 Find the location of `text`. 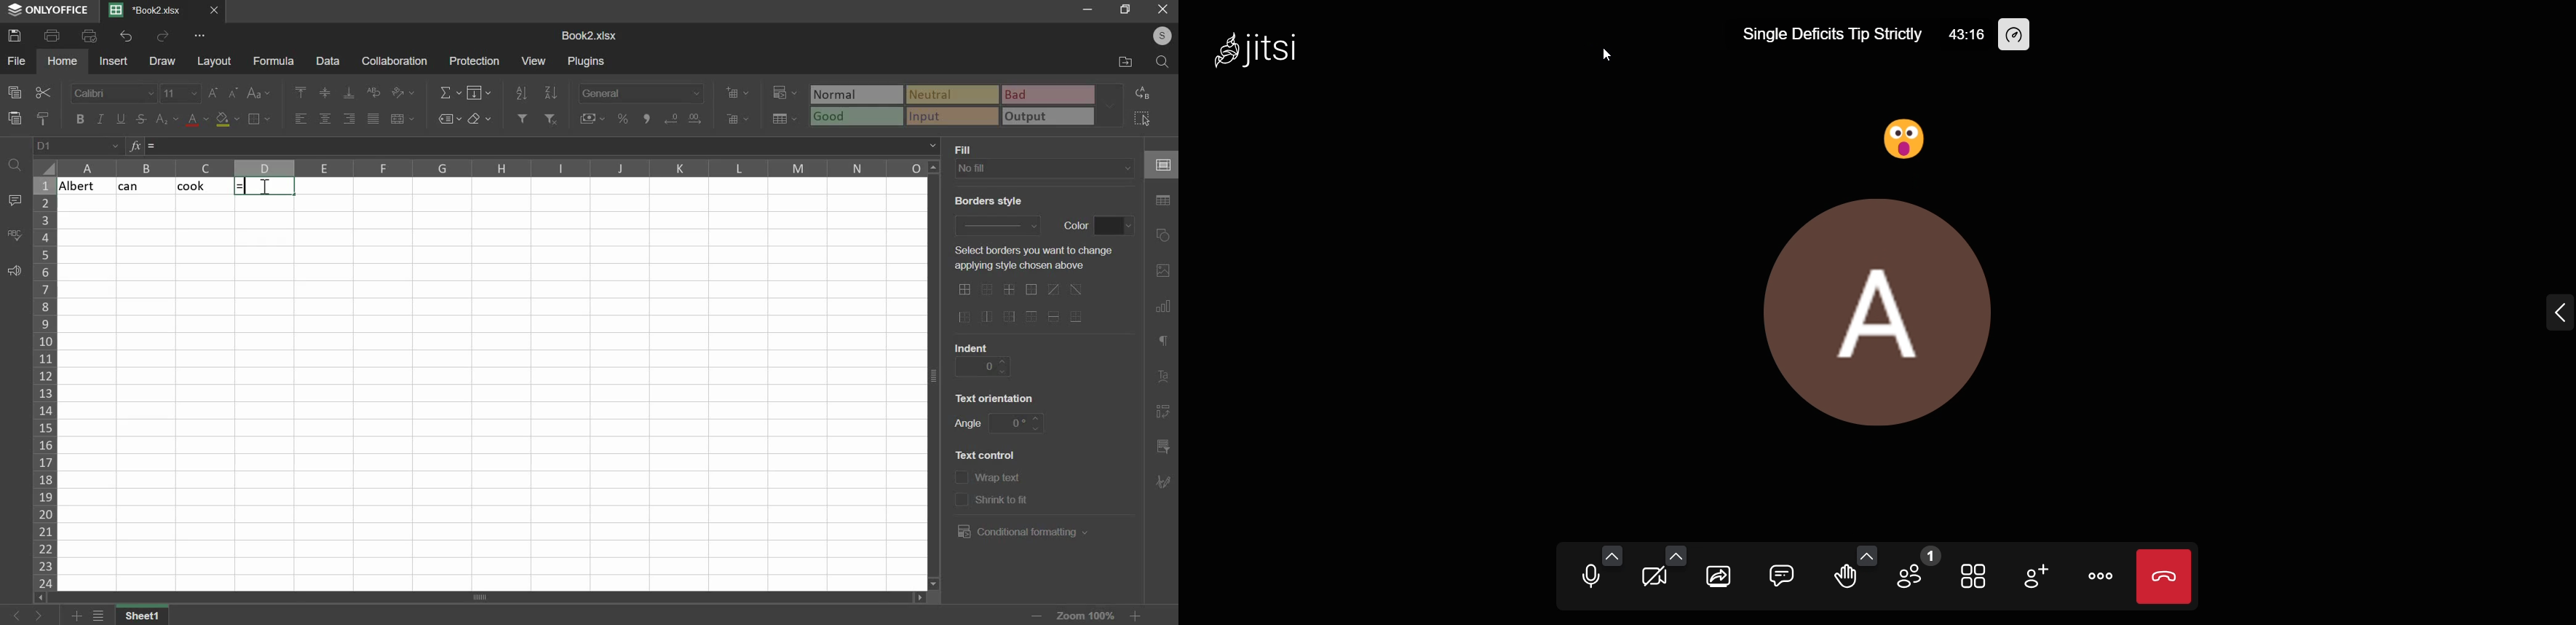

text is located at coordinates (1076, 224).